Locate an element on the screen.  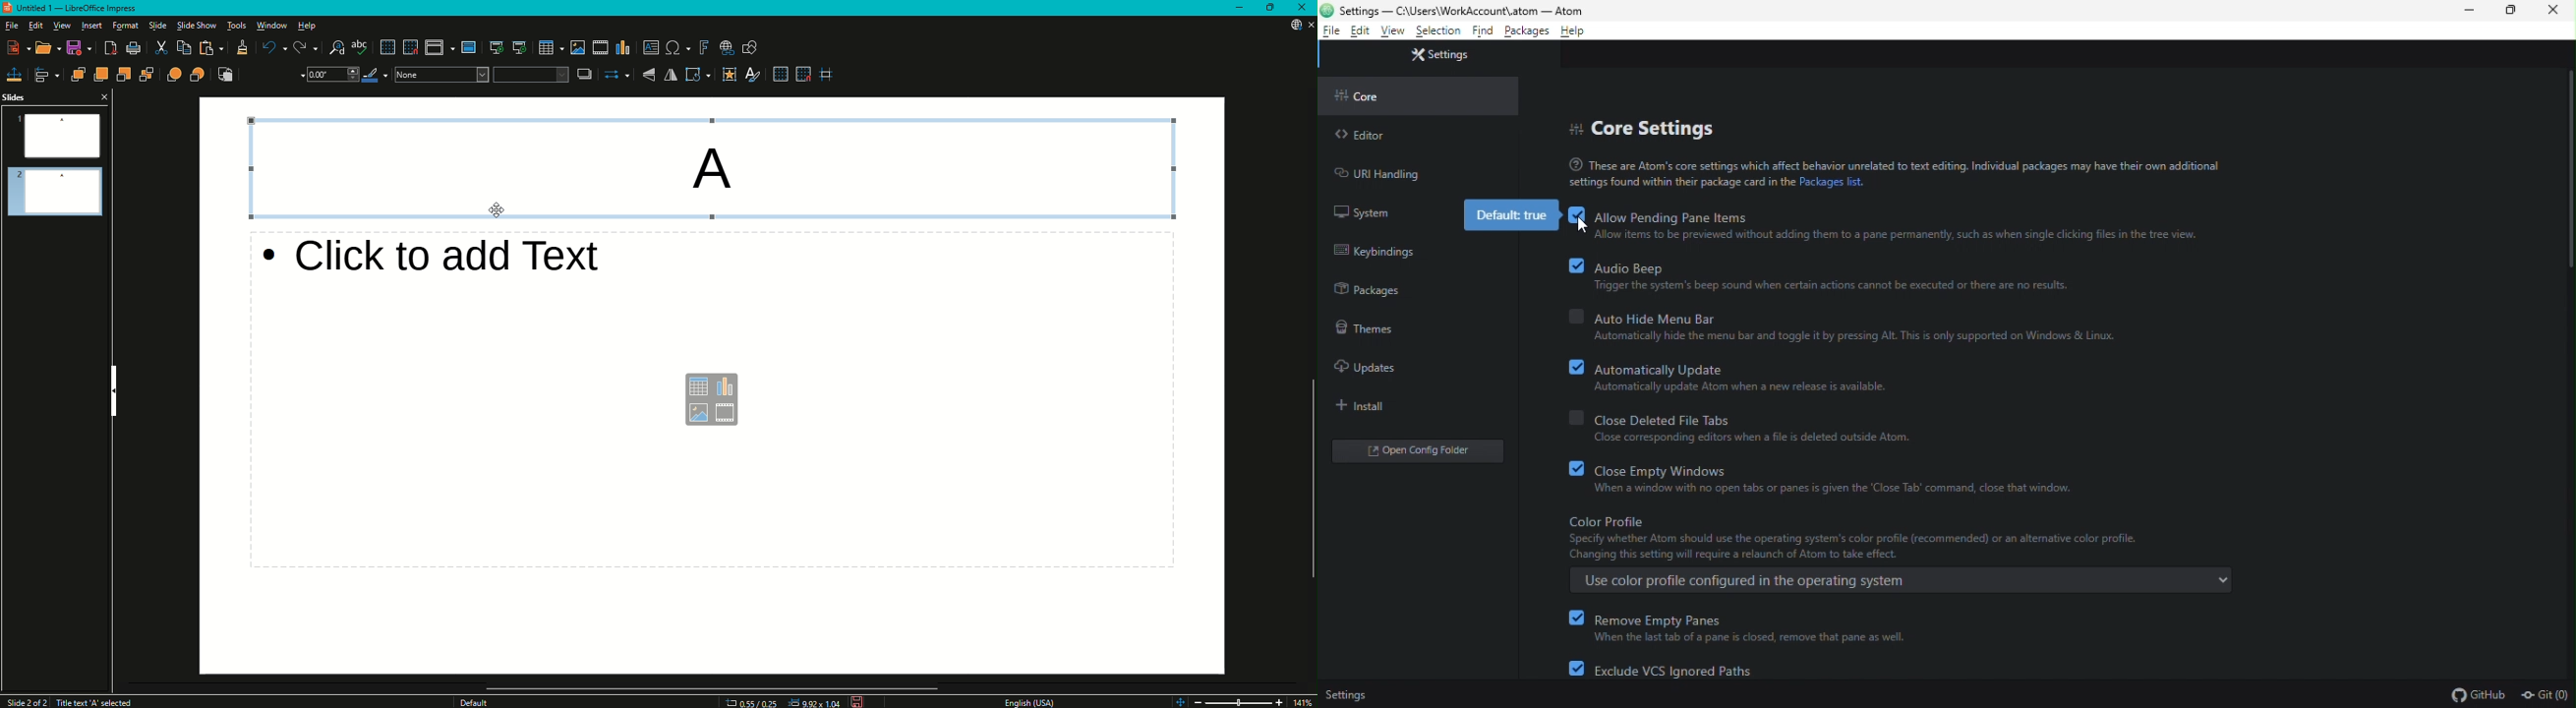
Redo is located at coordinates (301, 45).